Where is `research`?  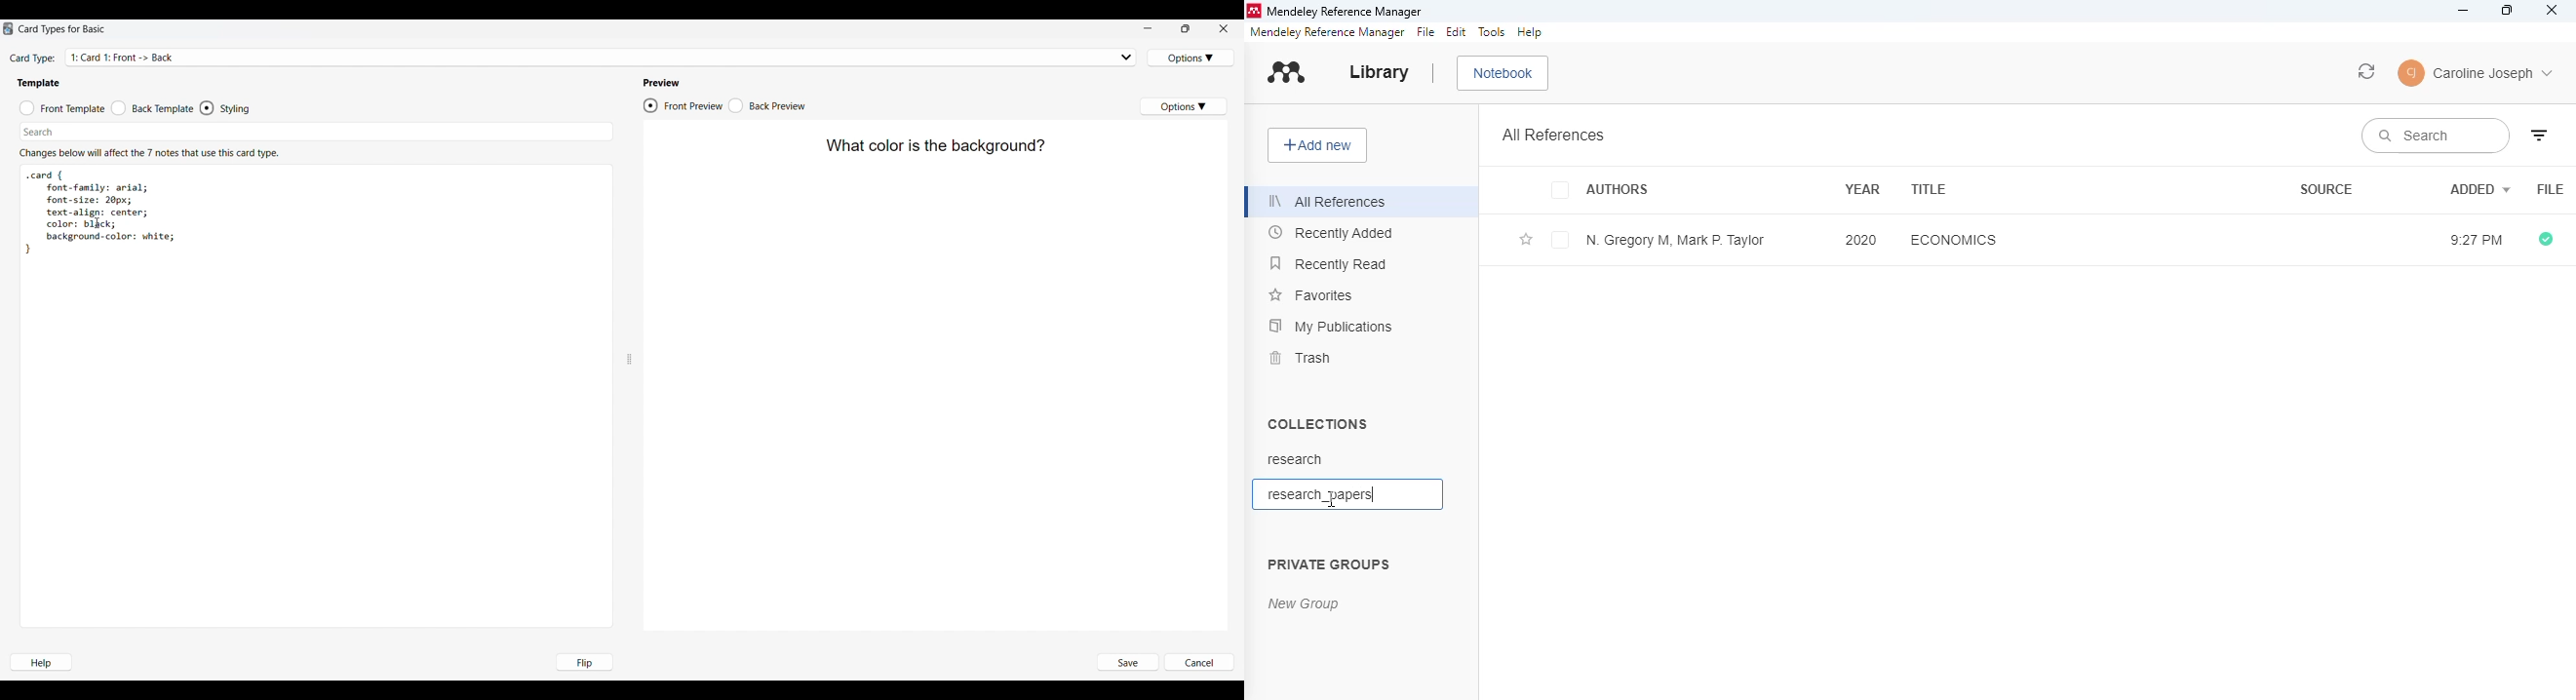
research is located at coordinates (1295, 459).